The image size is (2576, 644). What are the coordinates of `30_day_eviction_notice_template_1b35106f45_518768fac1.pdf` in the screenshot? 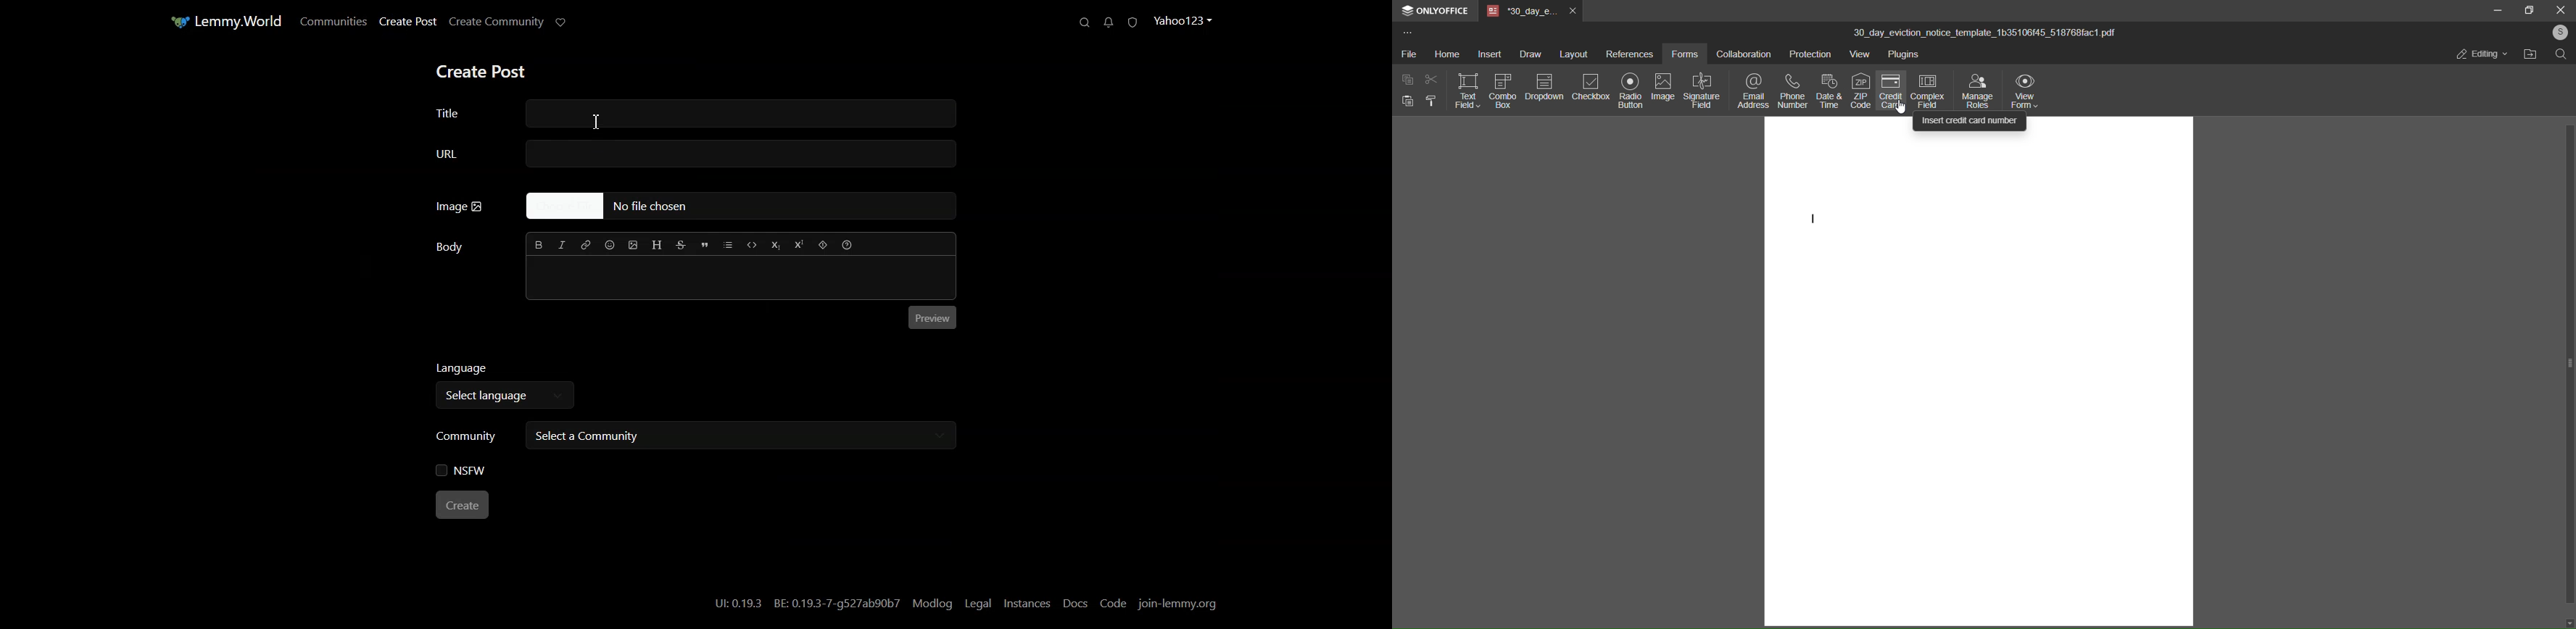 It's located at (1989, 35).